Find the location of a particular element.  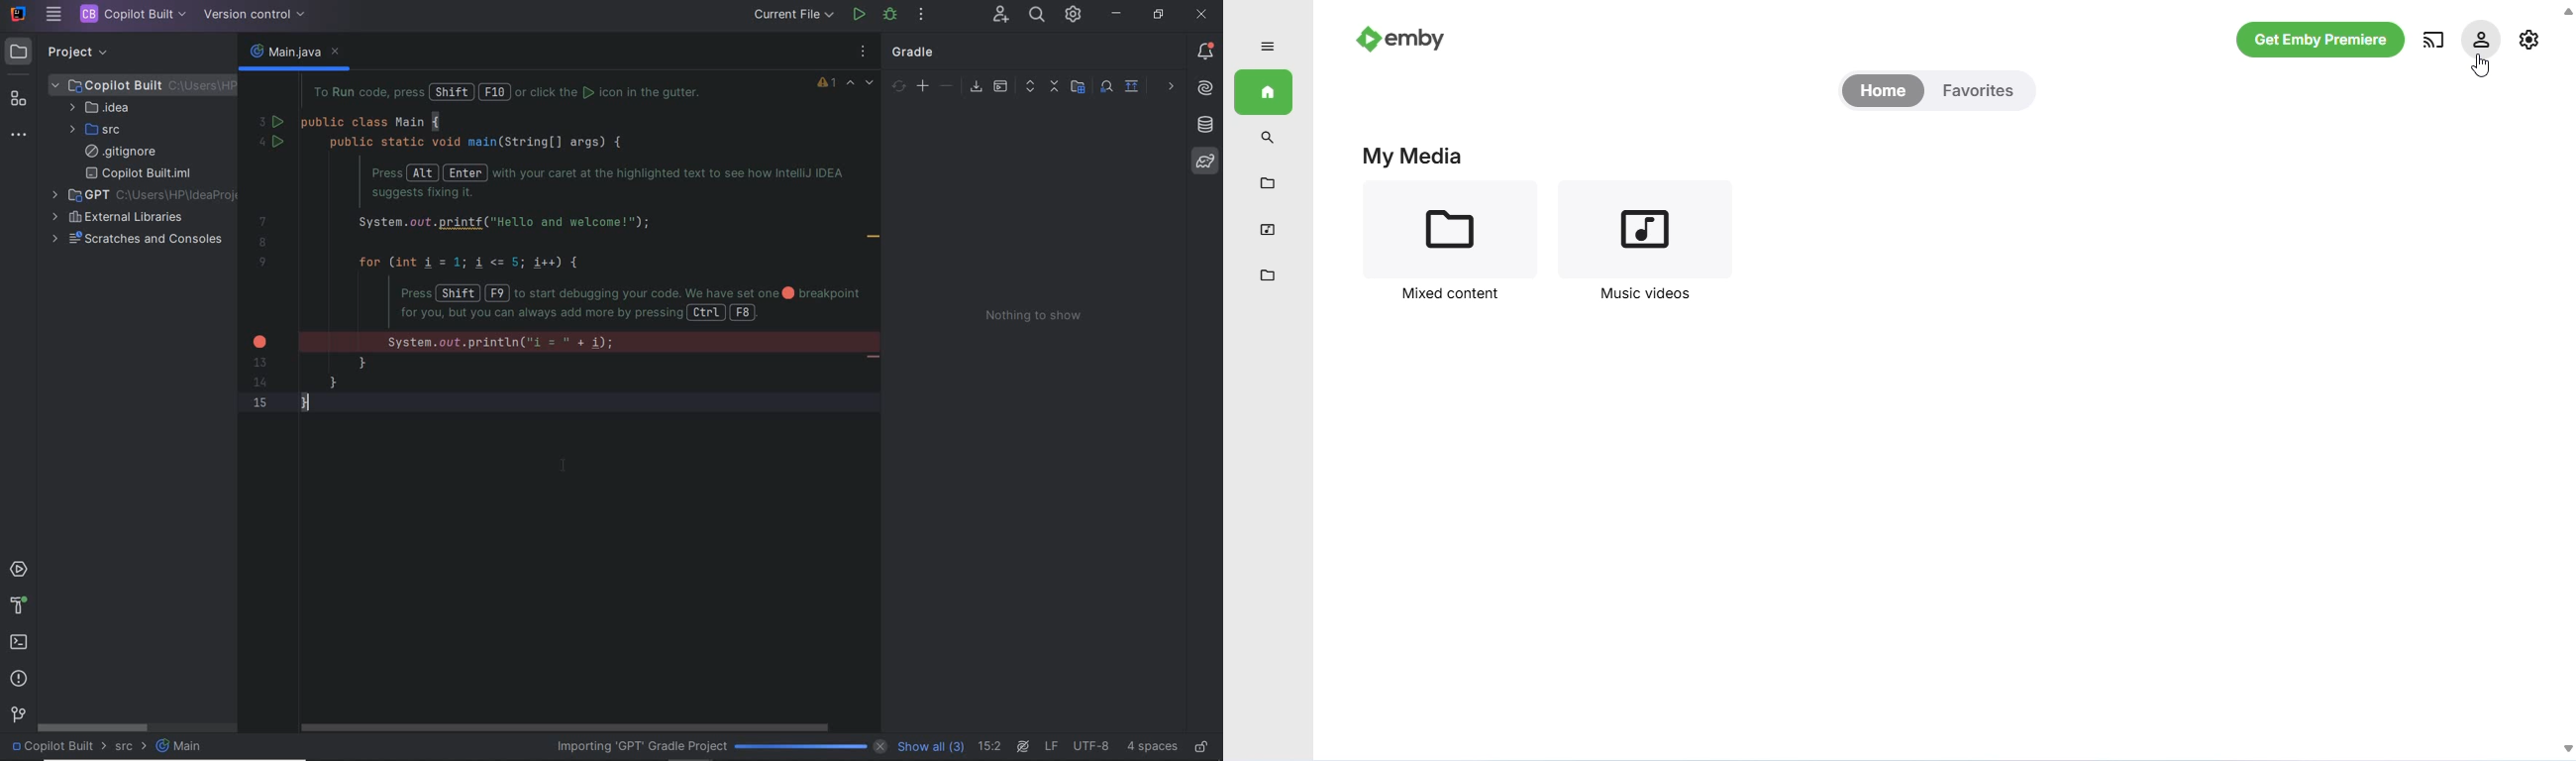

RUN is located at coordinates (858, 15).